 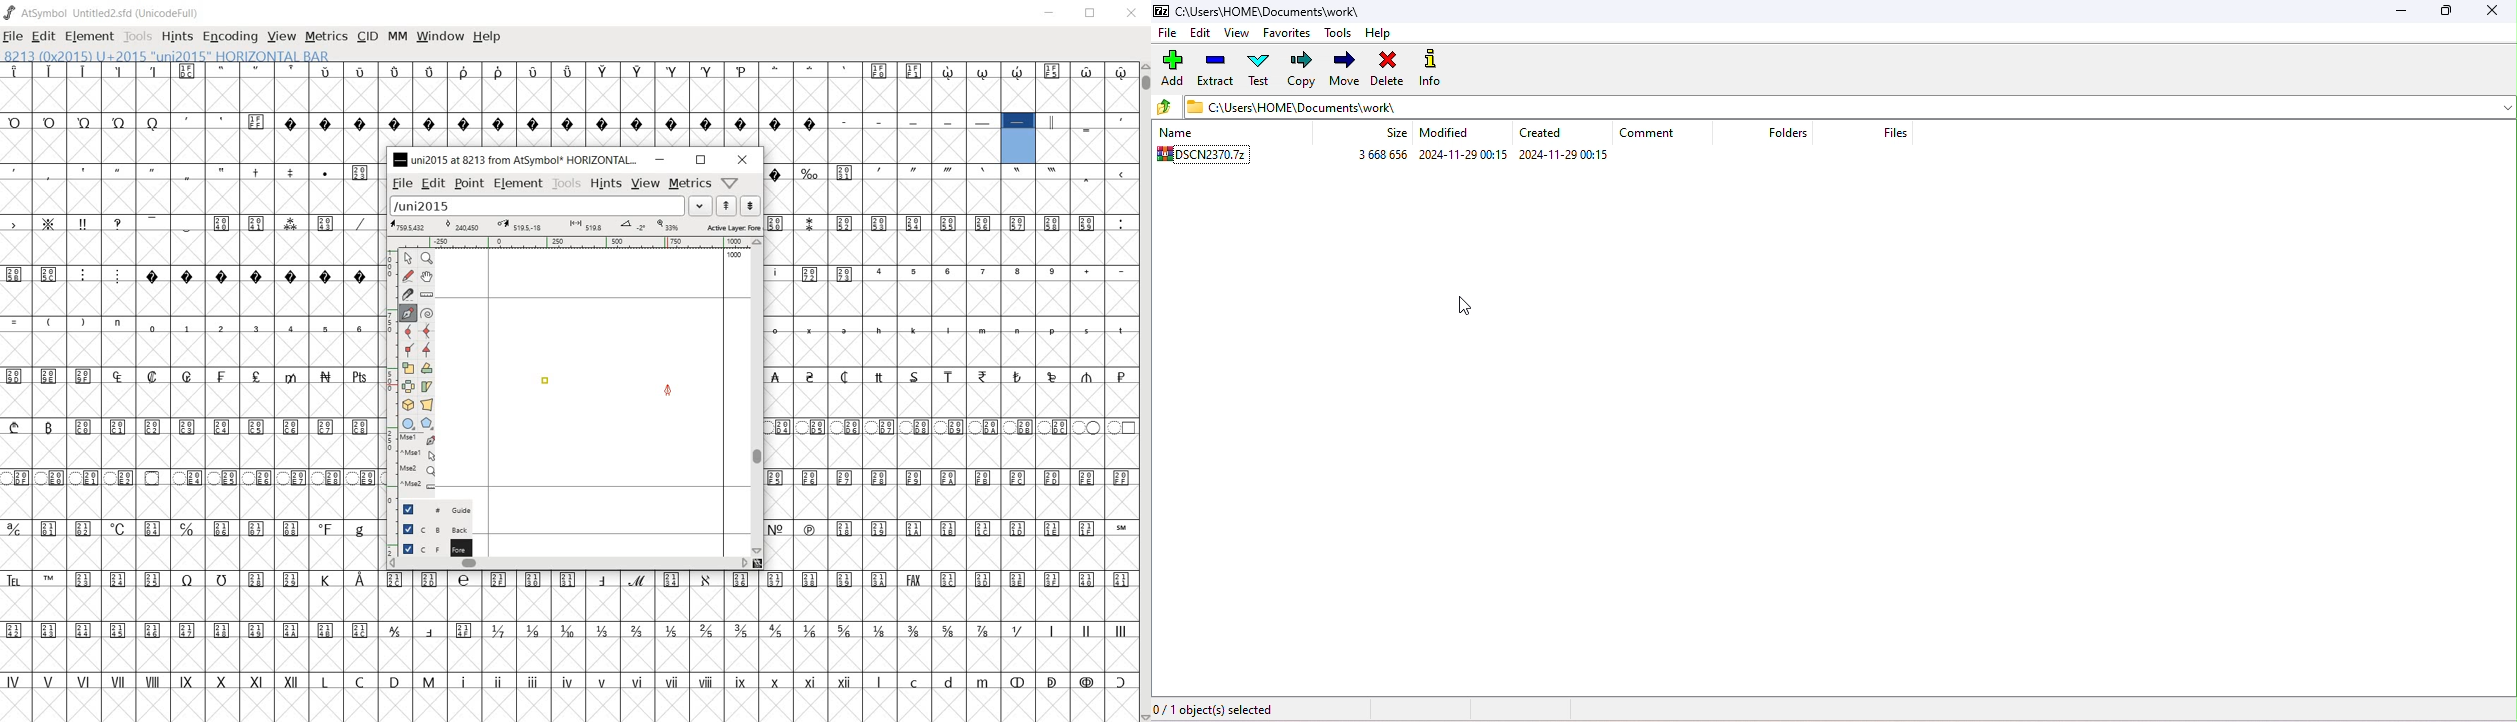 I want to click on c\users\home\document\work\, so click(x=1277, y=11).